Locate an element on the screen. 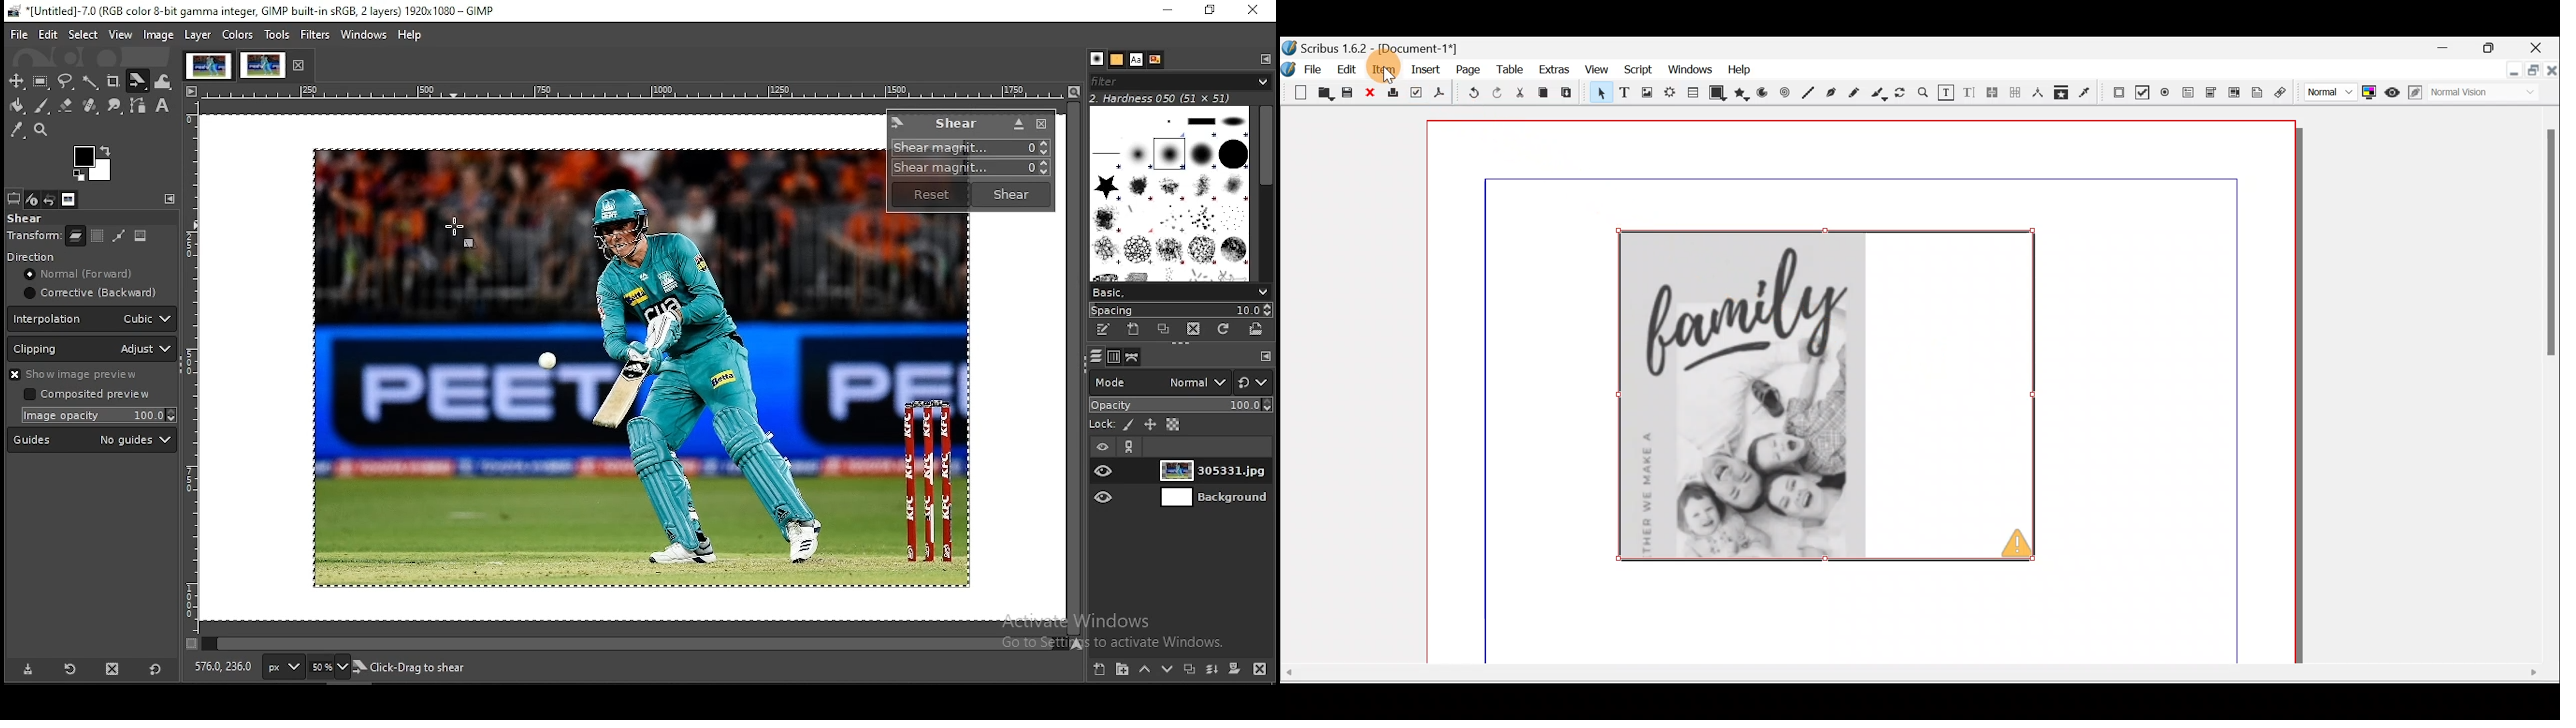 The image size is (2576, 728). Link text frames is located at coordinates (1993, 95).